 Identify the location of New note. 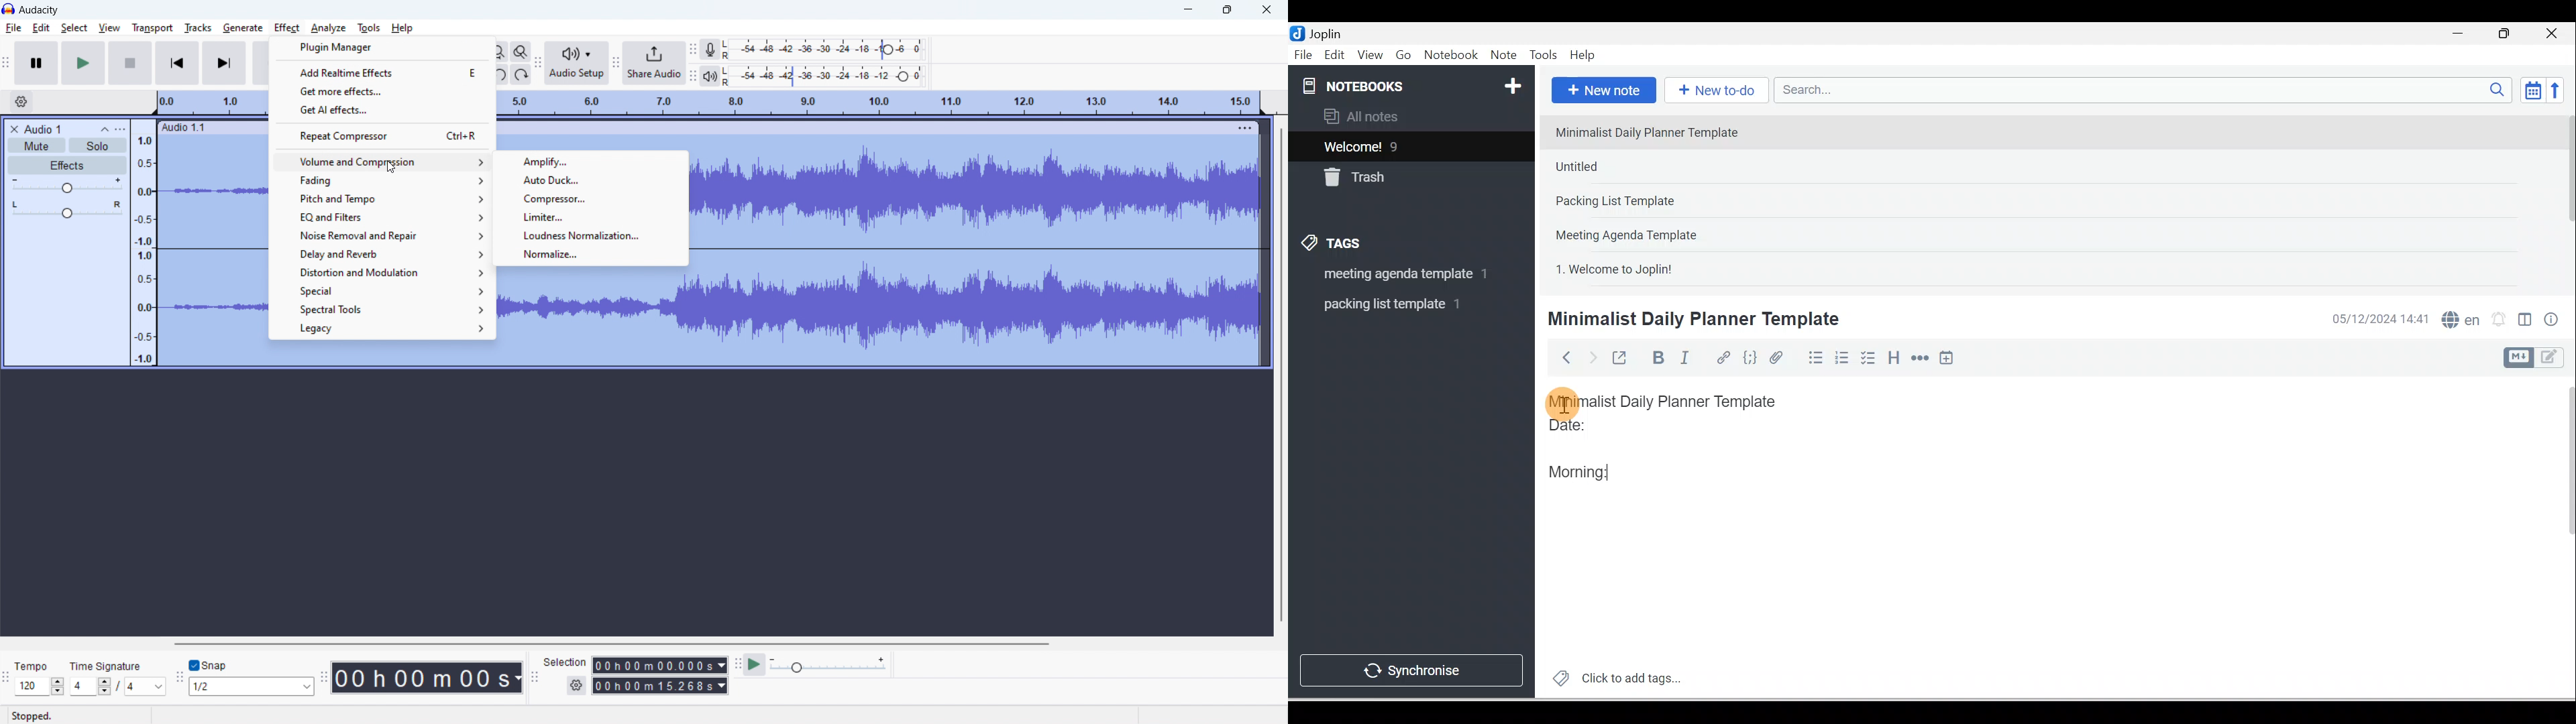
(1601, 91).